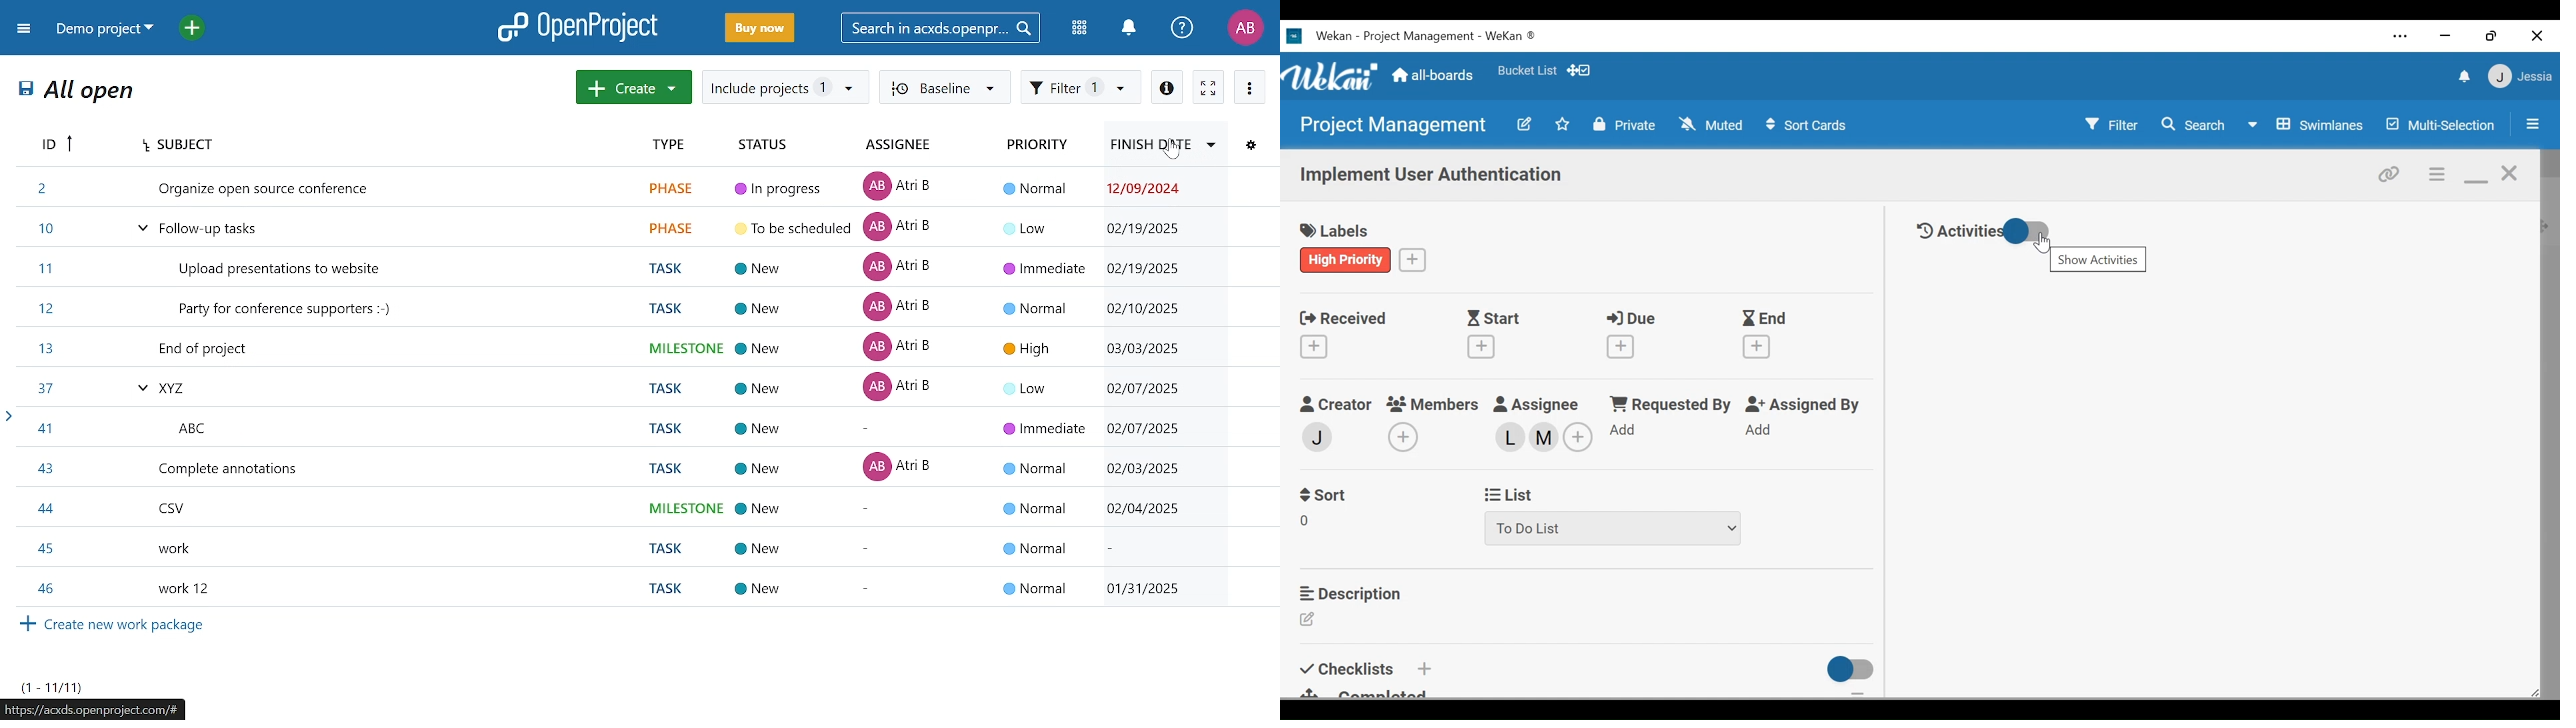 Image resolution: width=2576 pixels, height=728 pixels. What do you see at coordinates (1170, 87) in the screenshot?
I see `info` at bounding box center [1170, 87].